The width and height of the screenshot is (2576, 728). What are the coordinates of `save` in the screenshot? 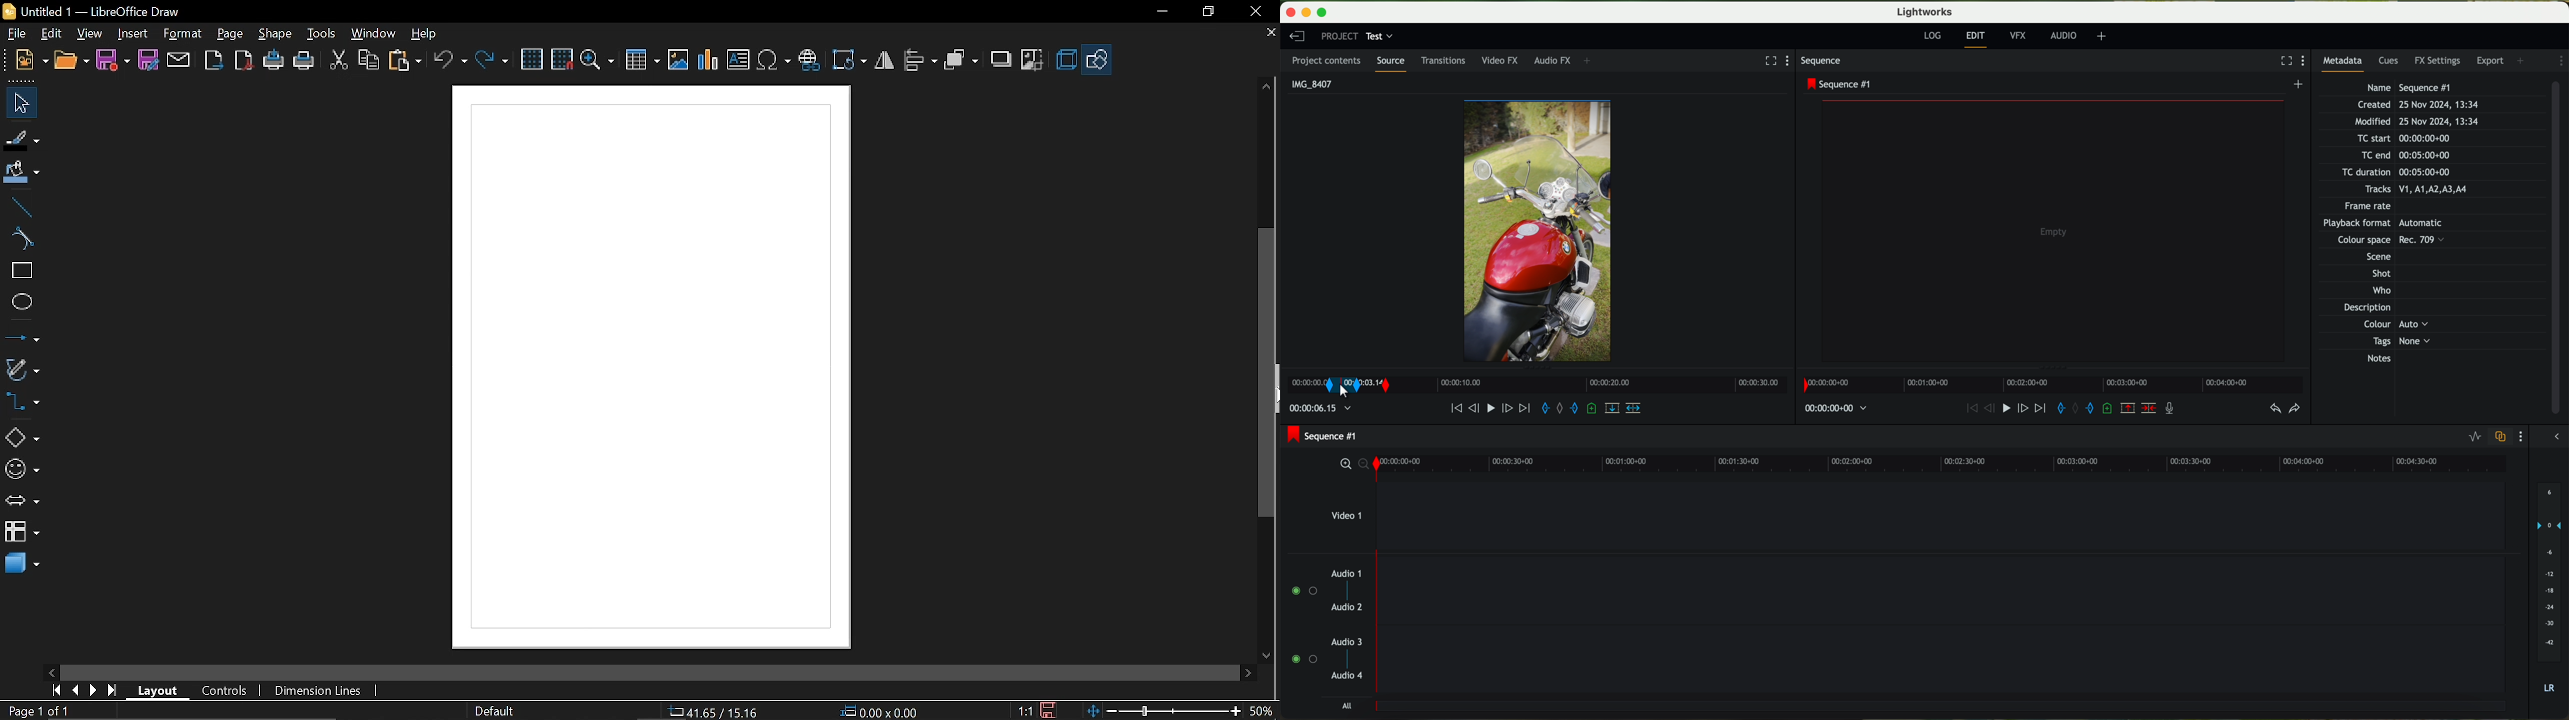 It's located at (1053, 708).